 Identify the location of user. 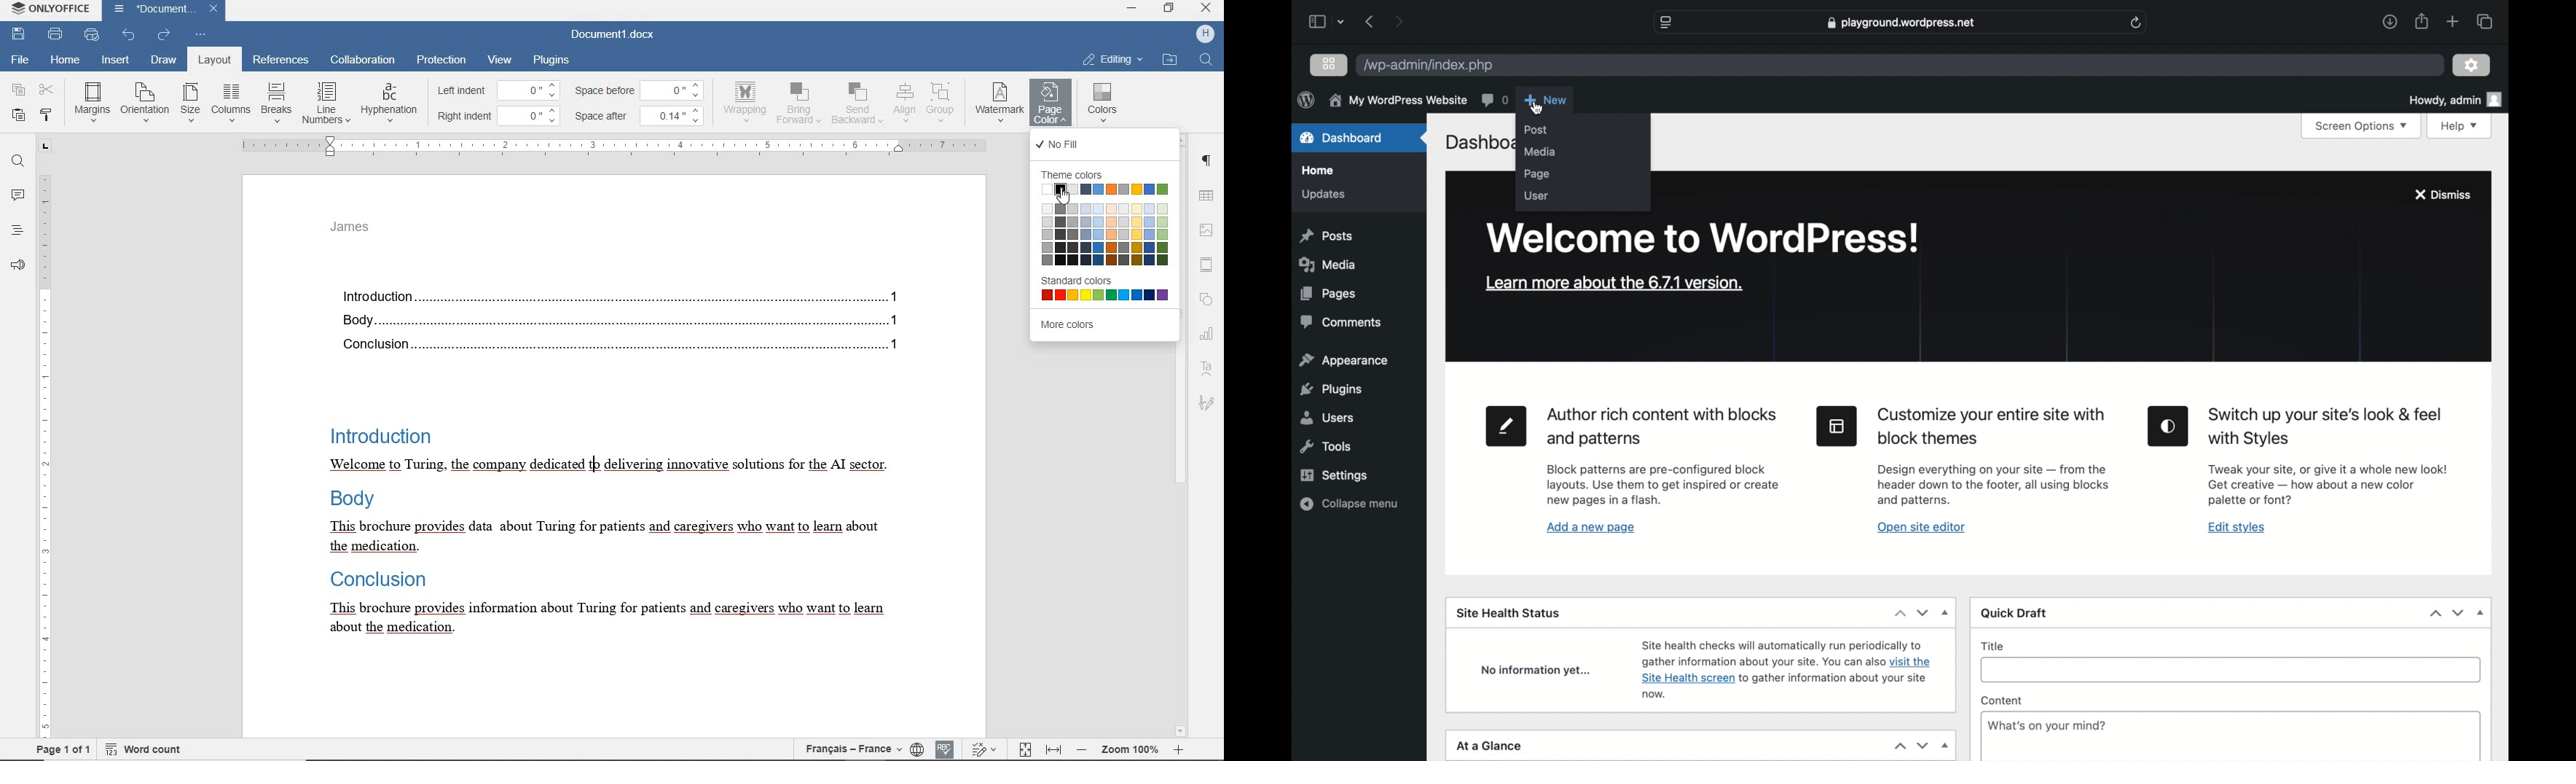
(1537, 196).